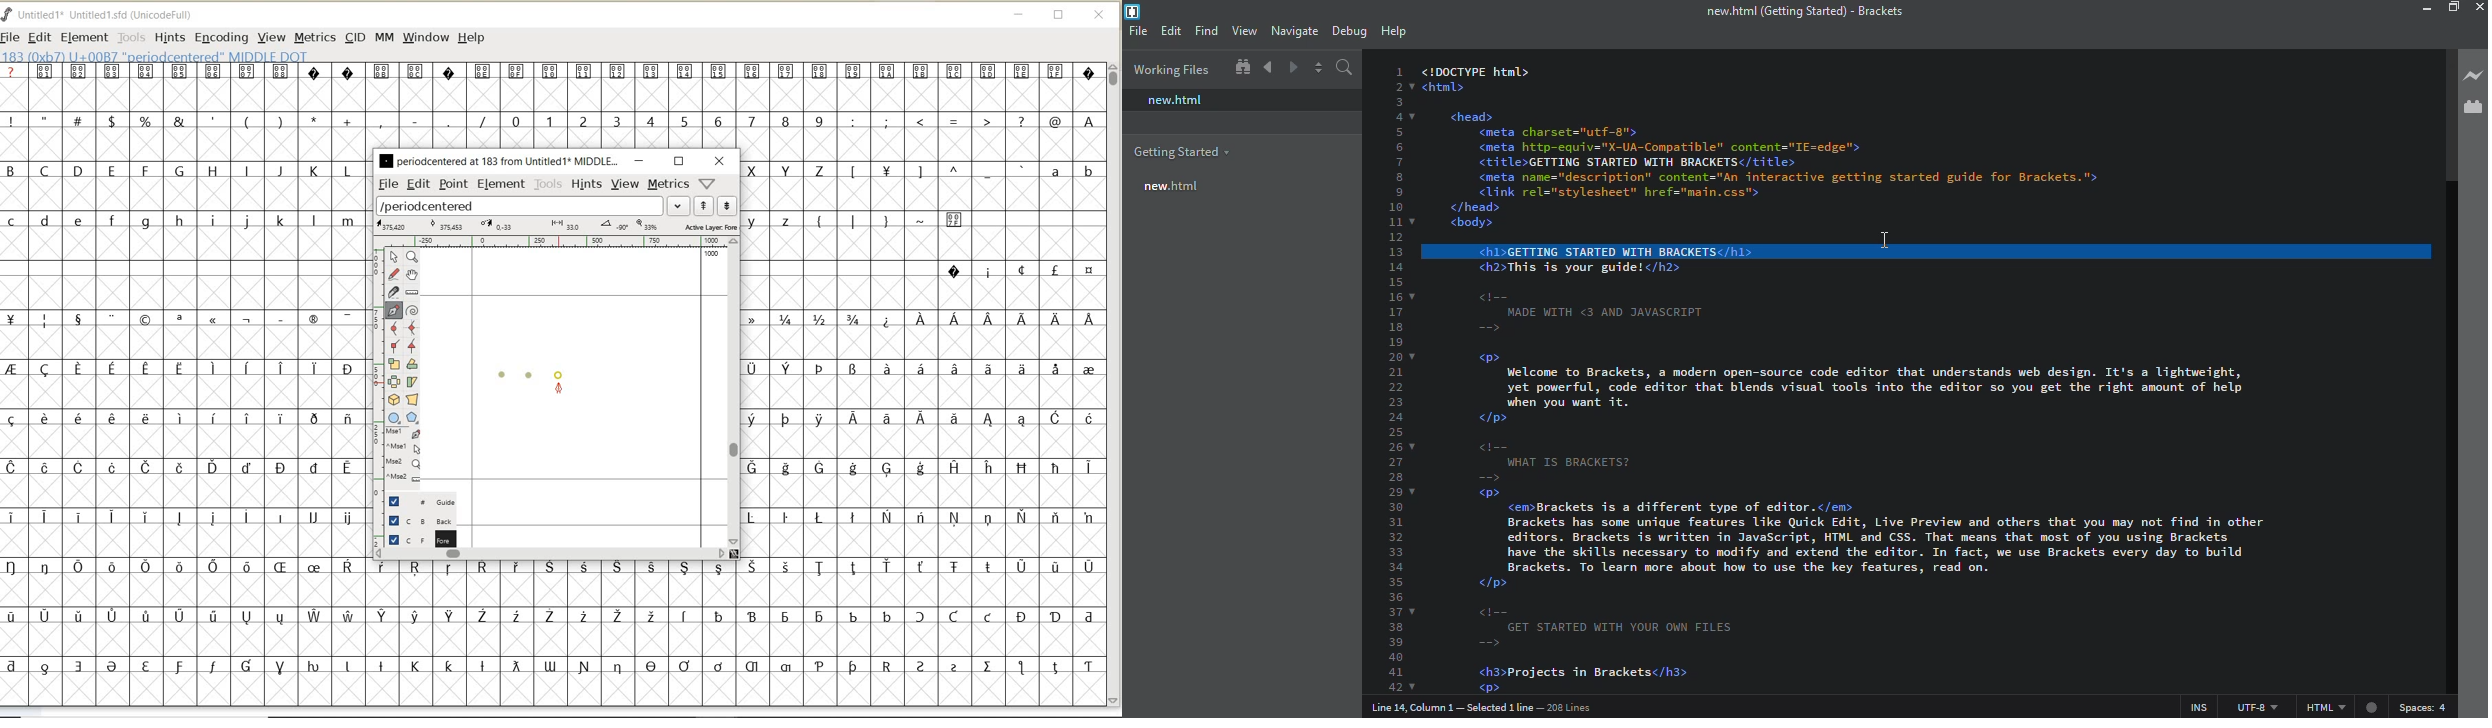 This screenshot has height=728, width=2492. I want to click on add a curve point, so click(395, 327).